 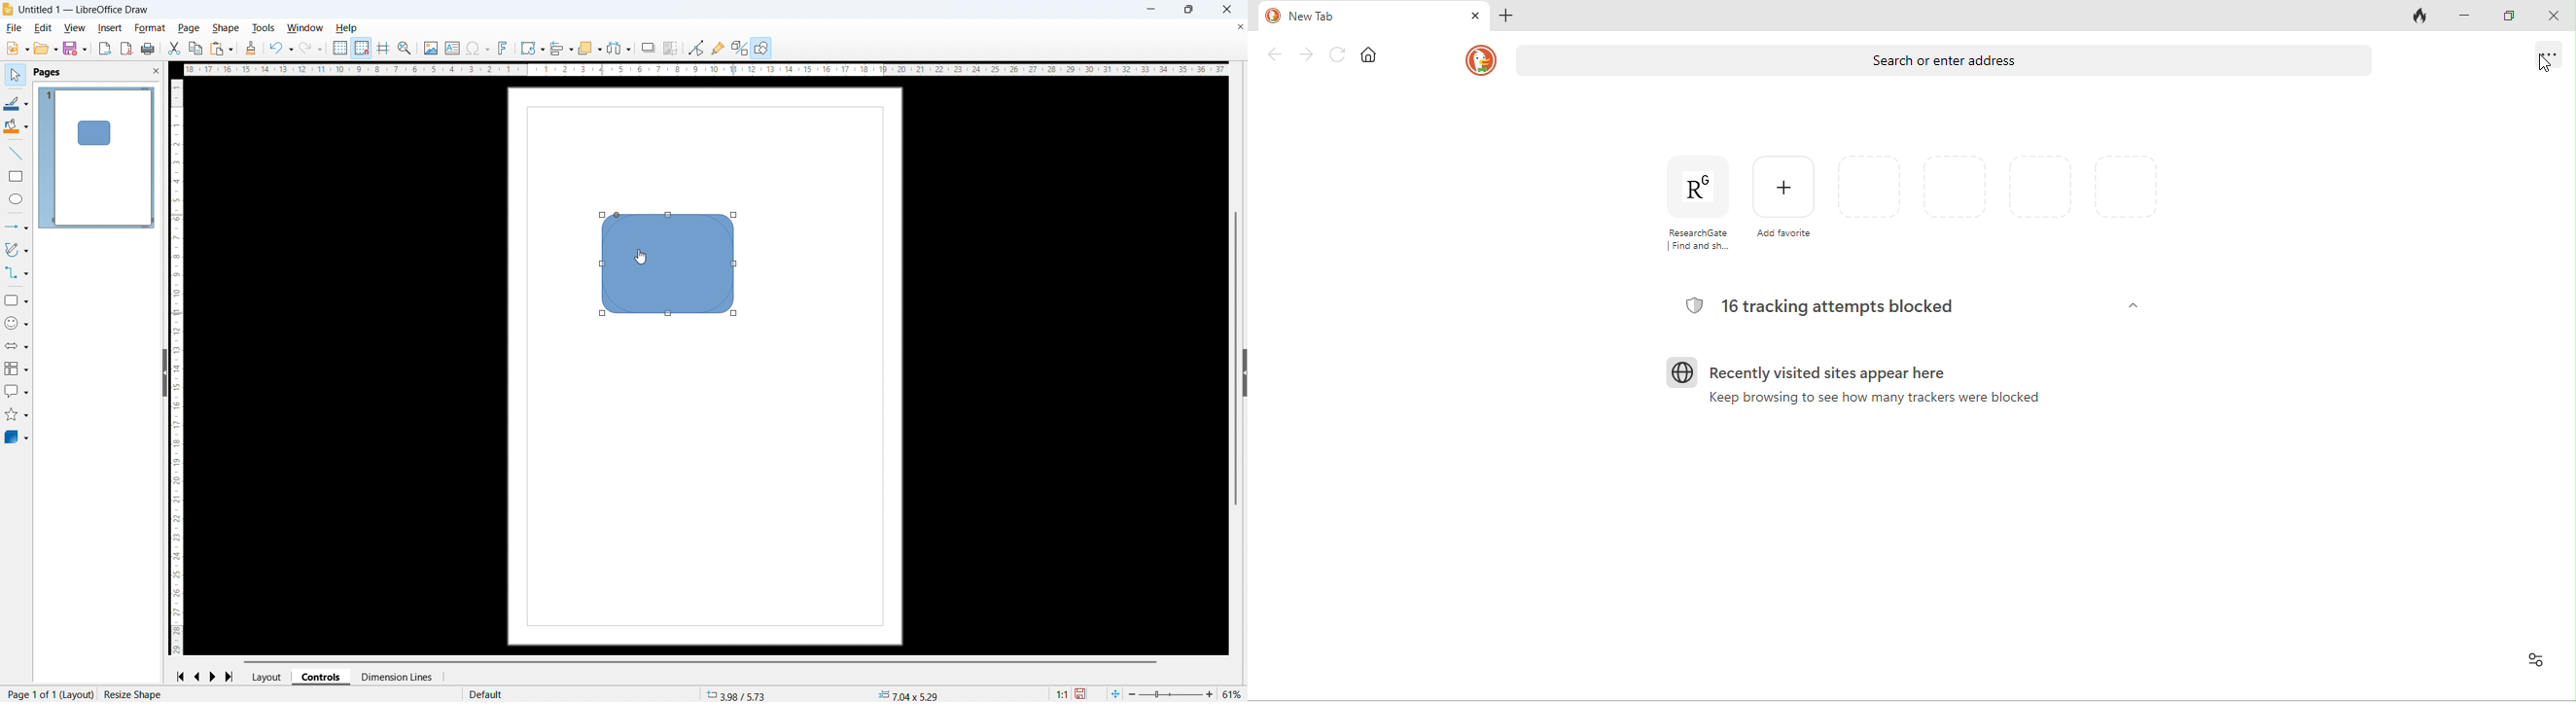 I want to click on 16 tracking attempts blocked, so click(x=1828, y=306).